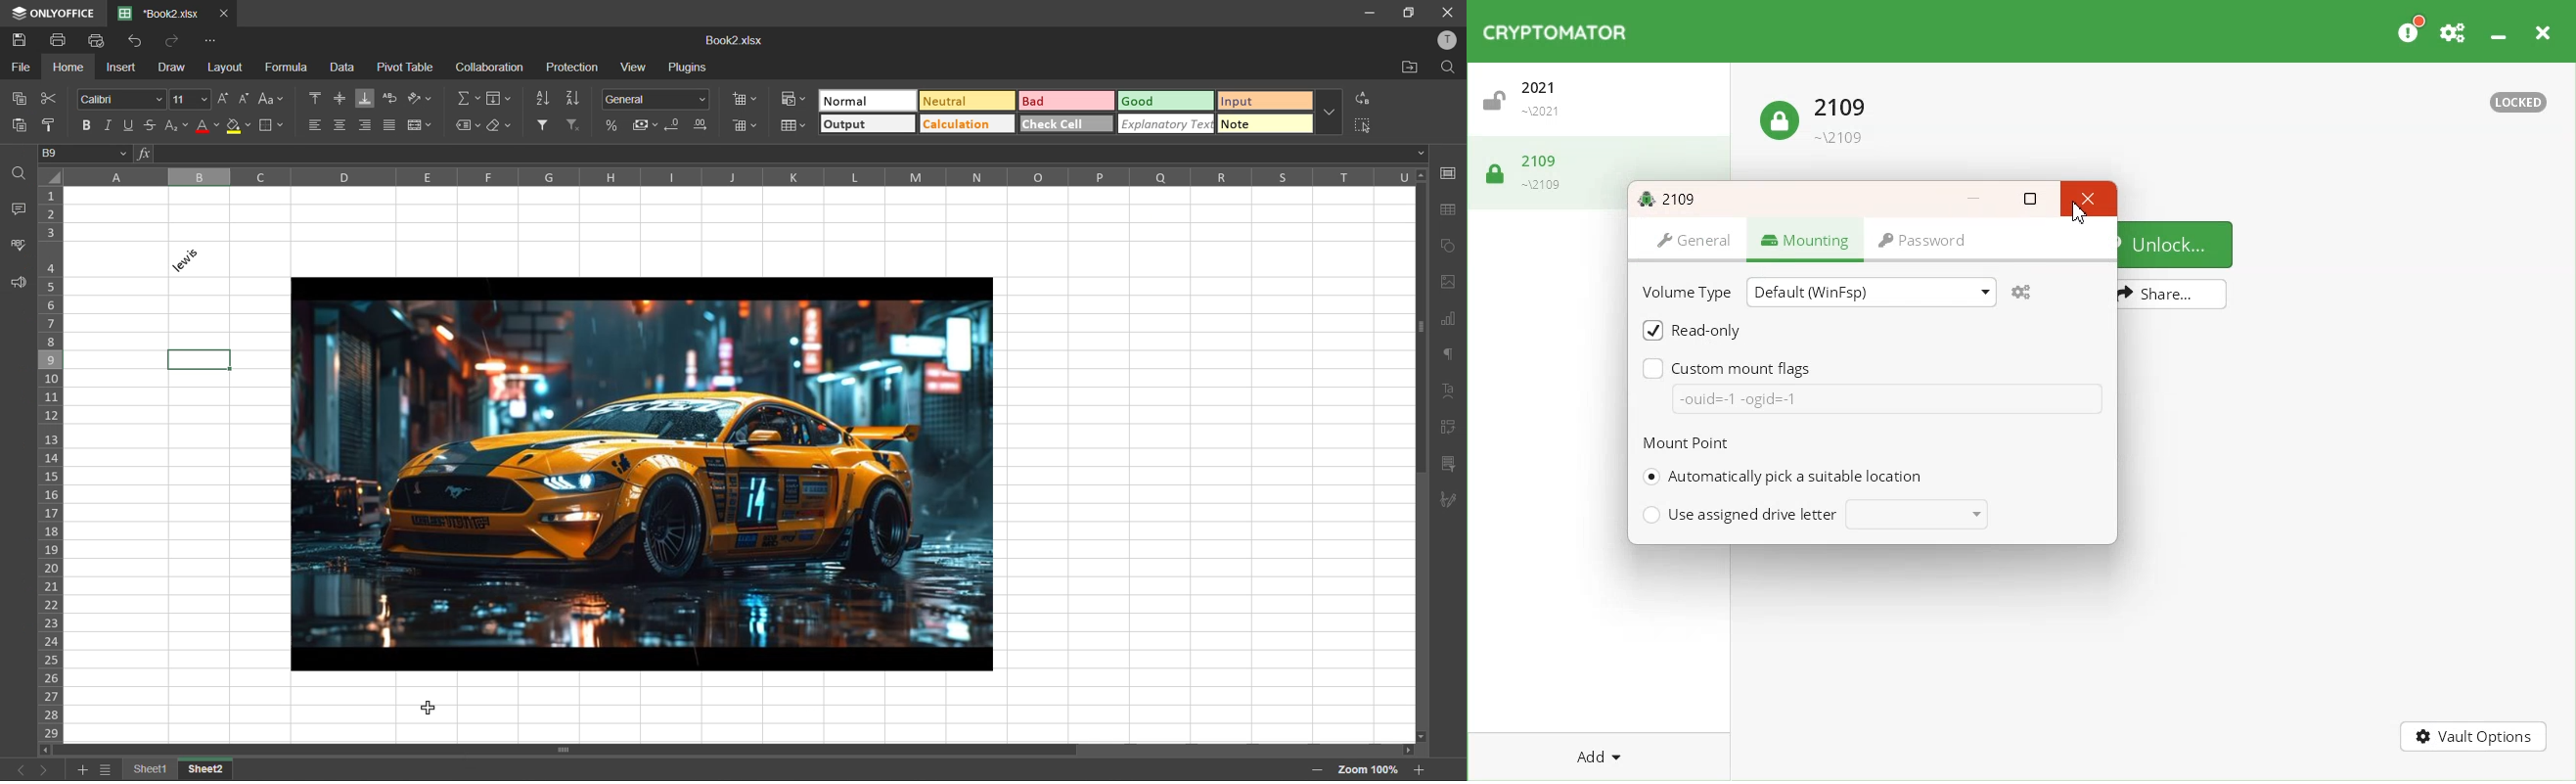 This screenshot has height=784, width=2576. What do you see at coordinates (1407, 15) in the screenshot?
I see `maximize` at bounding box center [1407, 15].